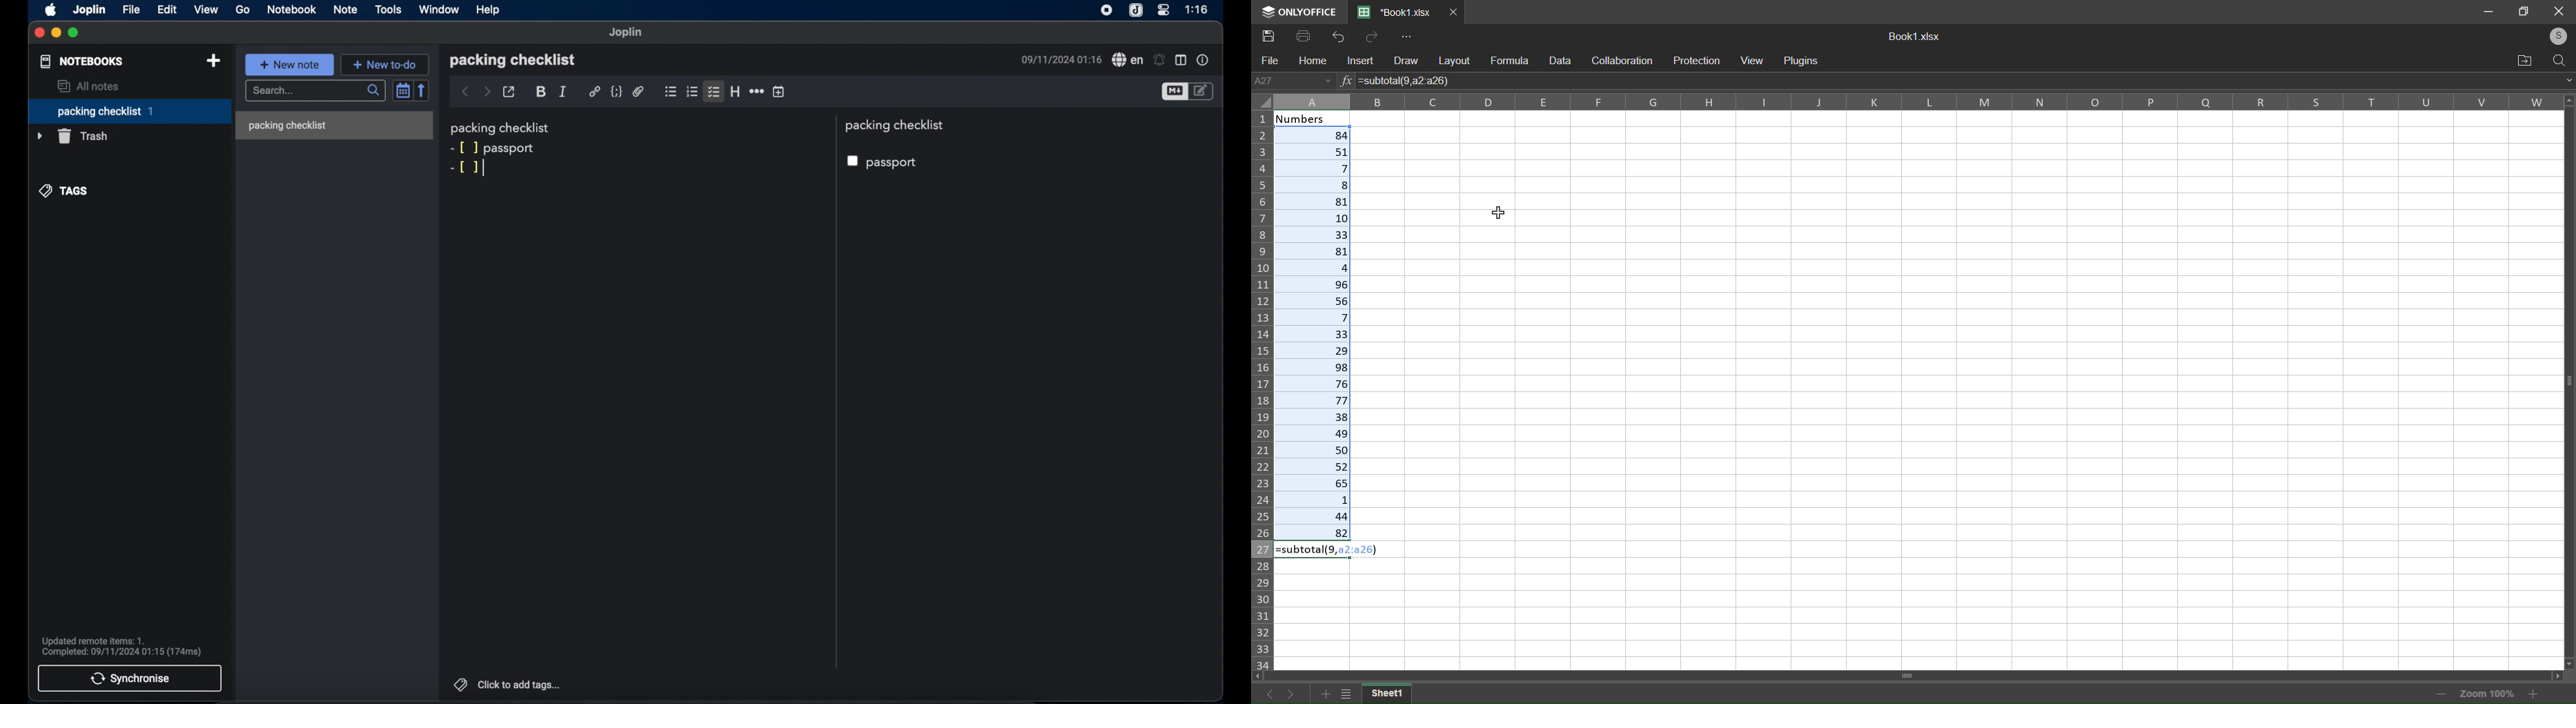 This screenshot has width=2576, height=728. Describe the element at coordinates (1264, 692) in the screenshot. I see `previous` at that location.